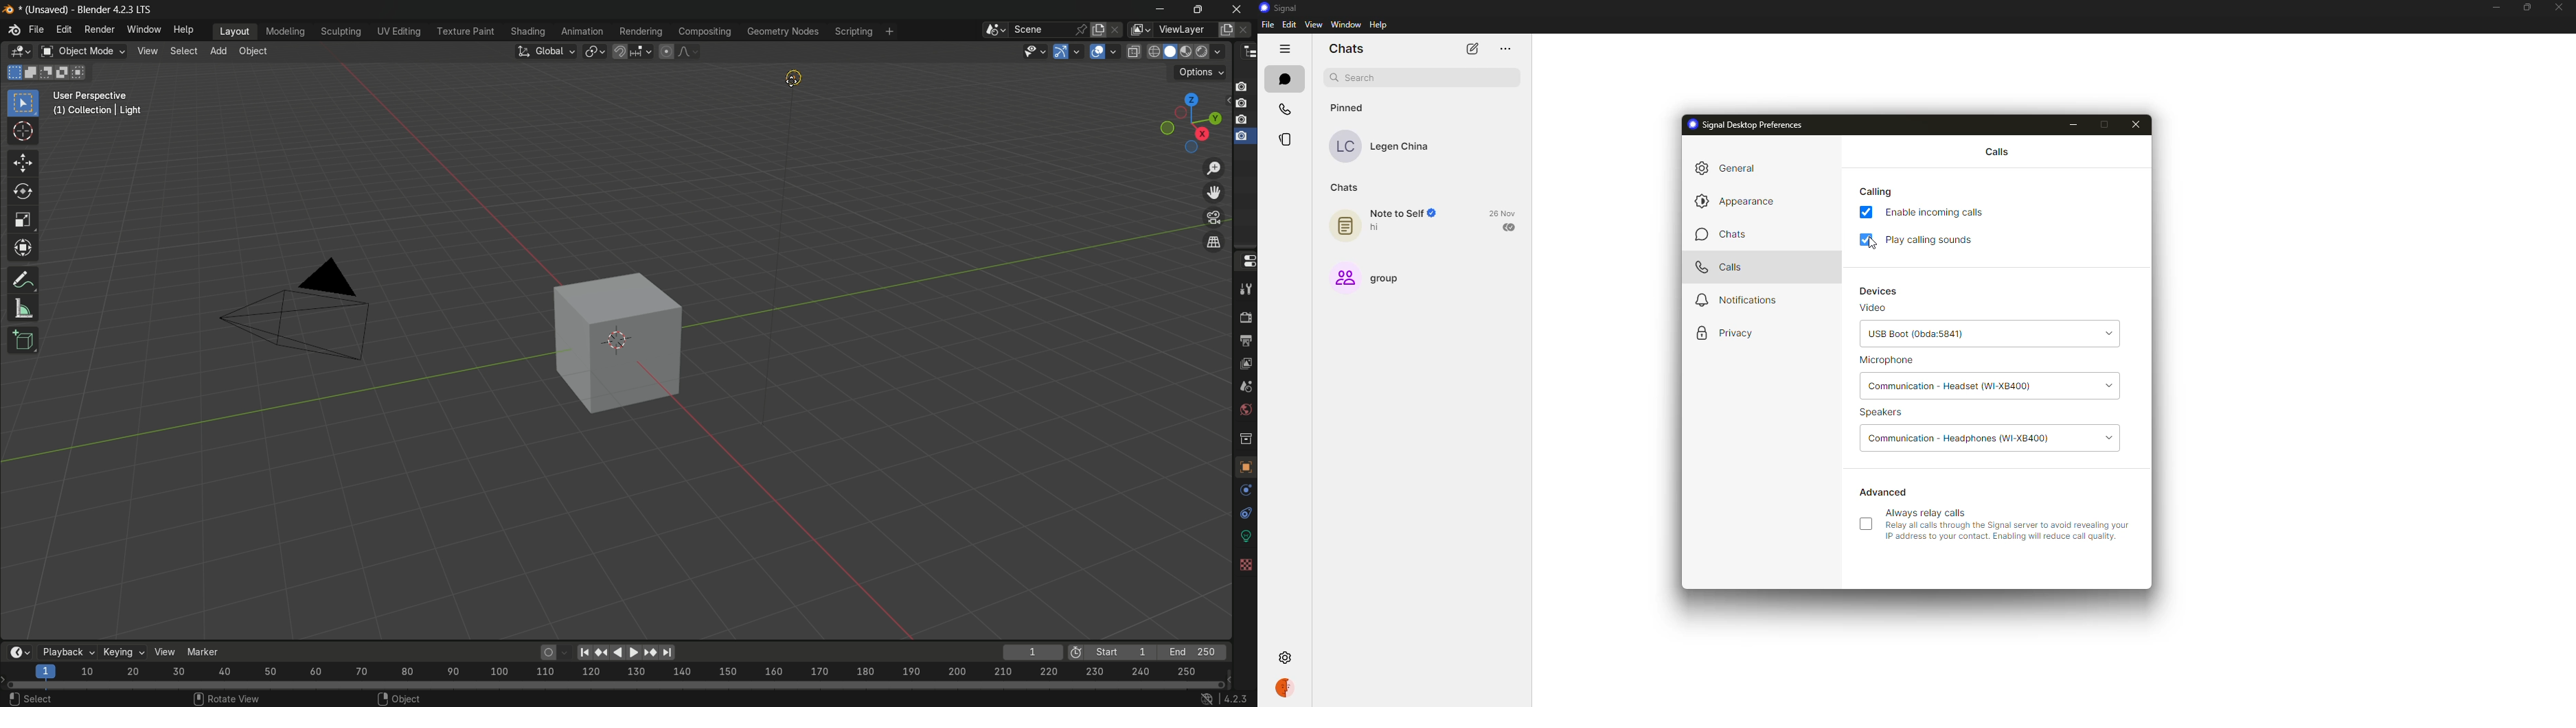 The height and width of the screenshot is (728, 2576). Describe the element at coordinates (230, 697) in the screenshot. I see `rotate view` at that location.